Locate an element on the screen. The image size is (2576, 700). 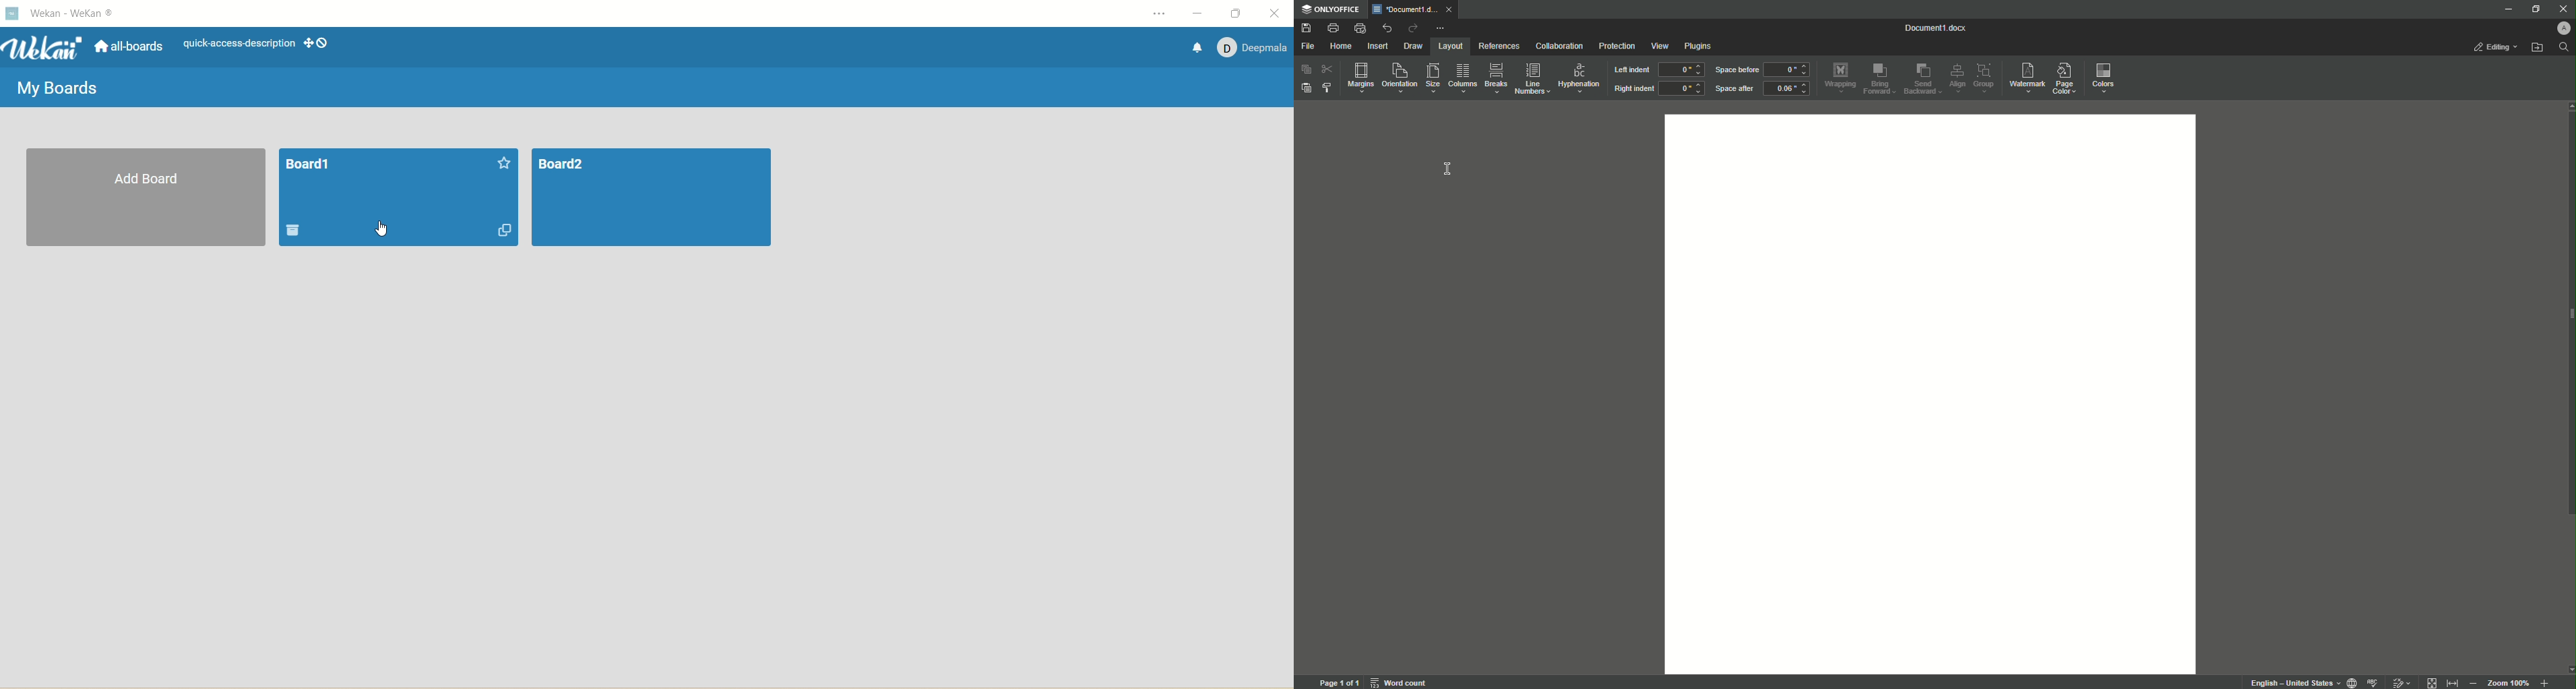
Cut is located at coordinates (1328, 69).